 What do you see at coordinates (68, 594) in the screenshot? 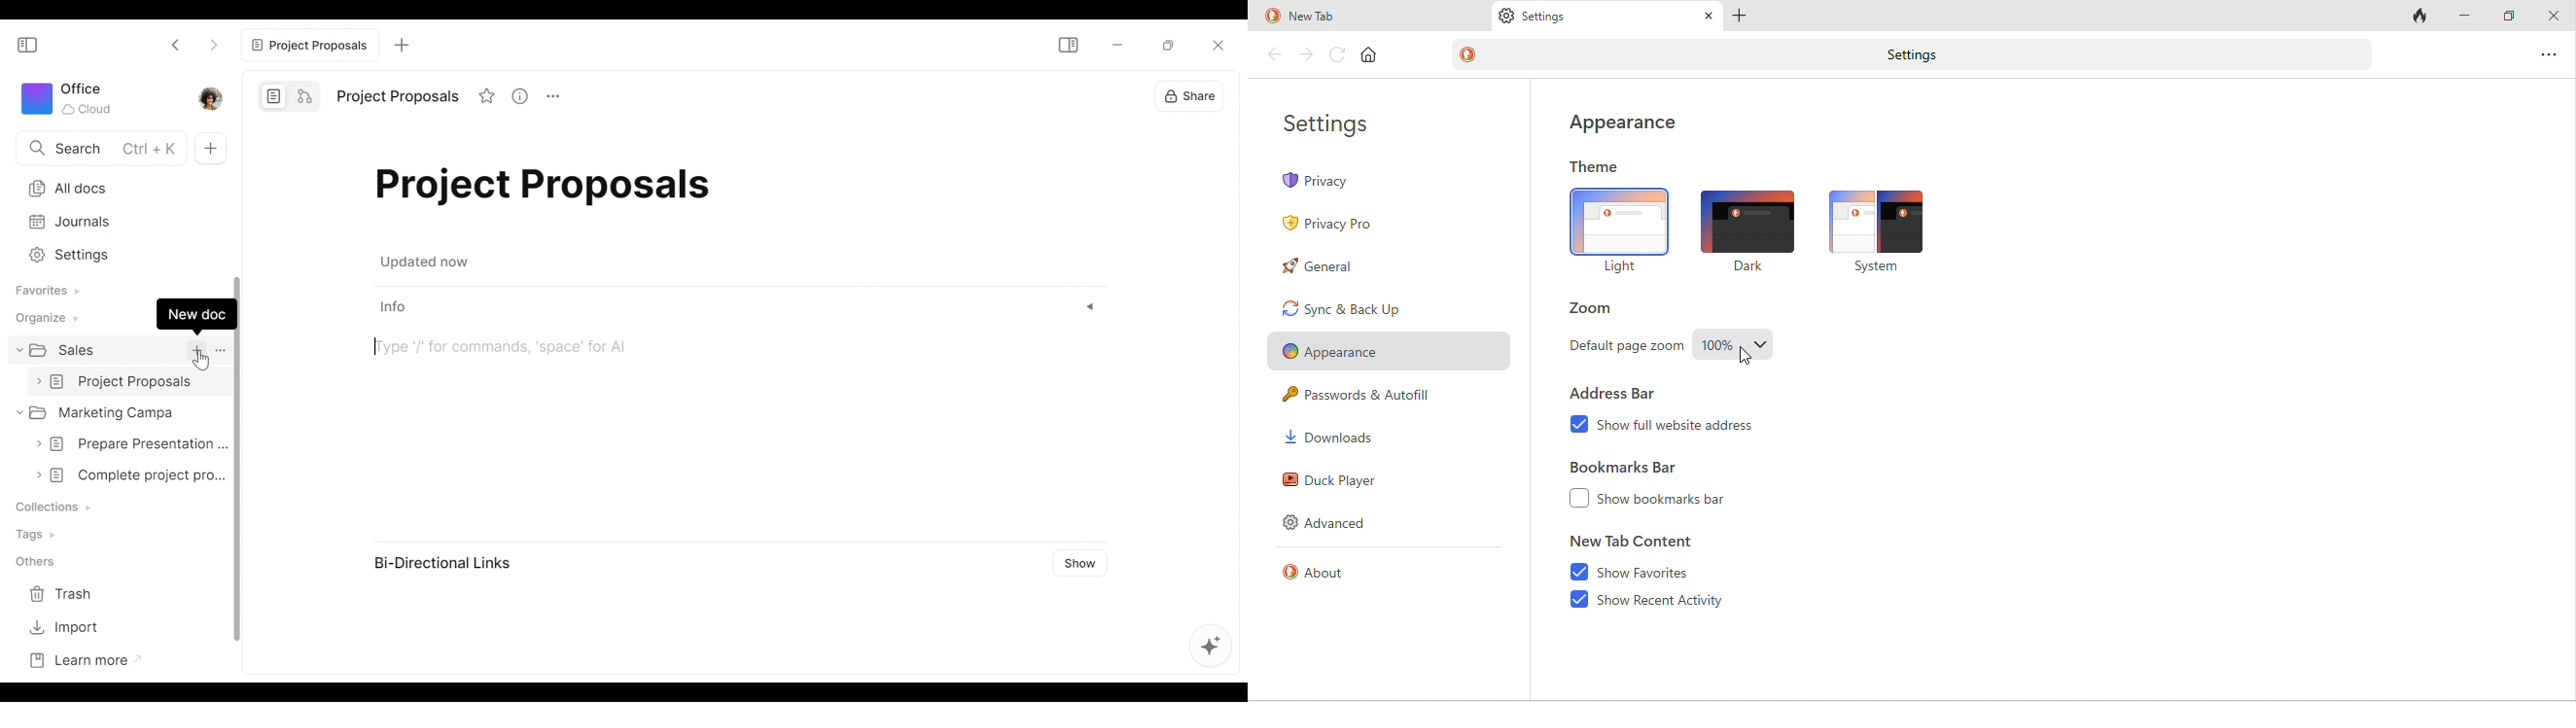
I see `Trash` at bounding box center [68, 594].